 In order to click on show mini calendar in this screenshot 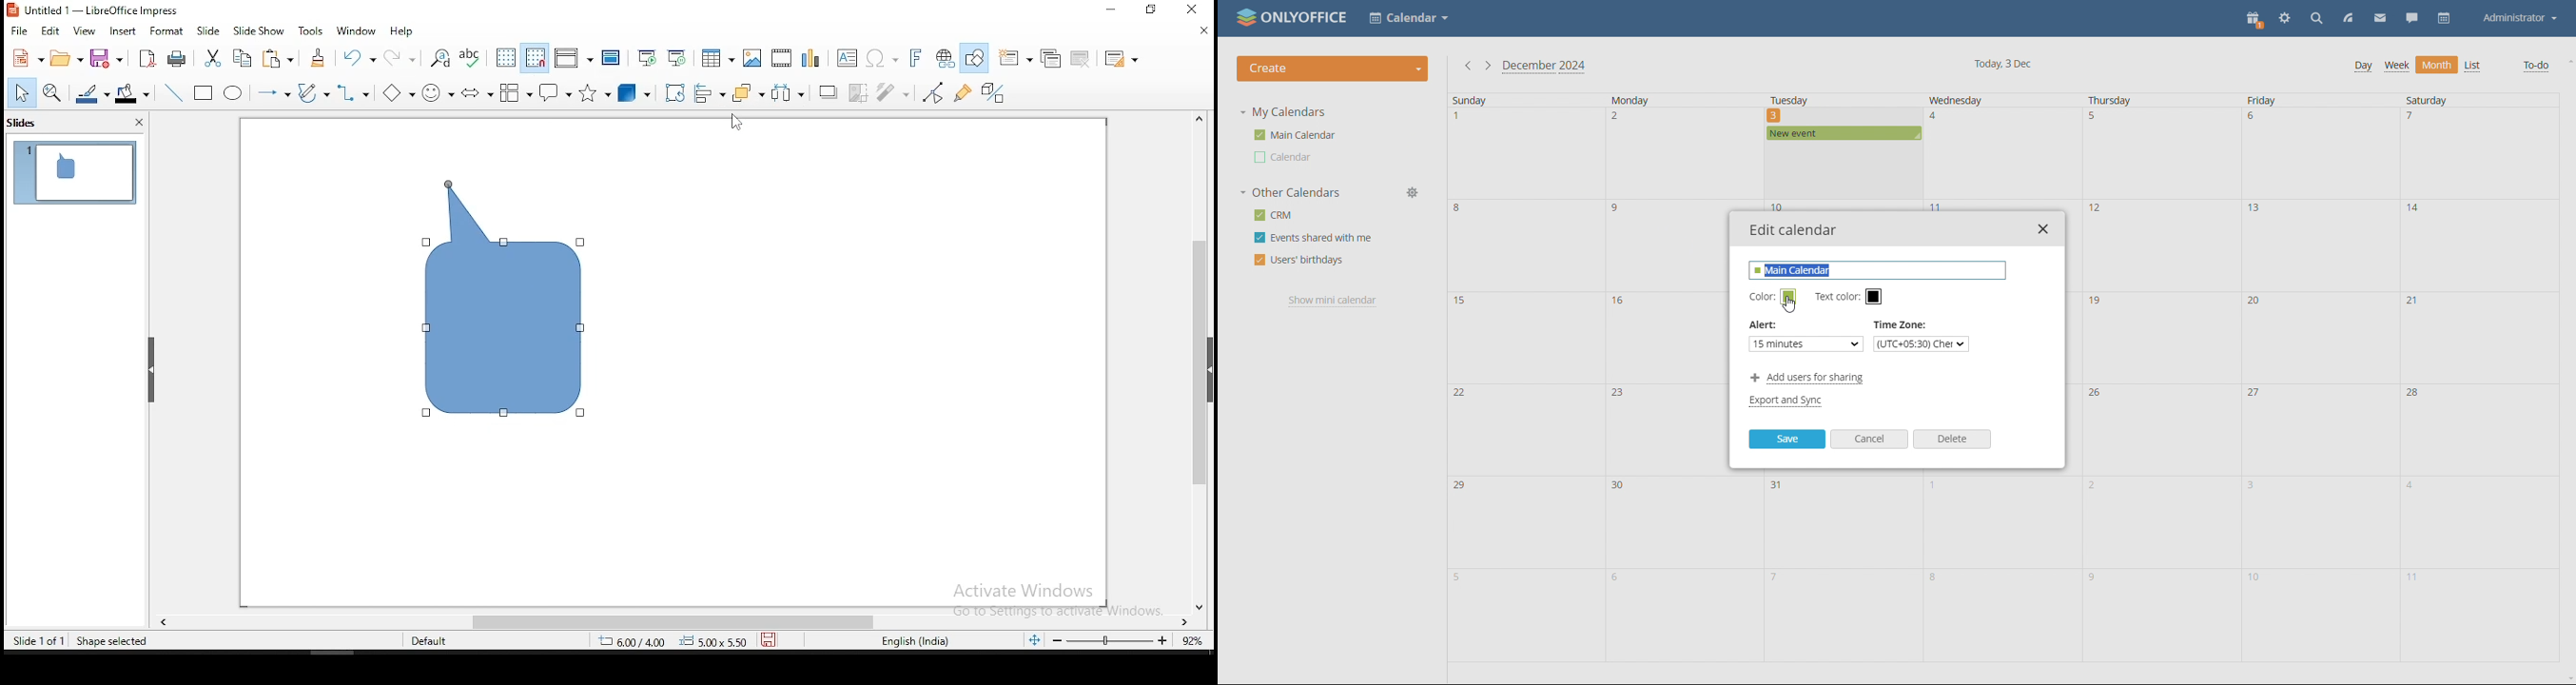, I will do `click(1334, 301)`.